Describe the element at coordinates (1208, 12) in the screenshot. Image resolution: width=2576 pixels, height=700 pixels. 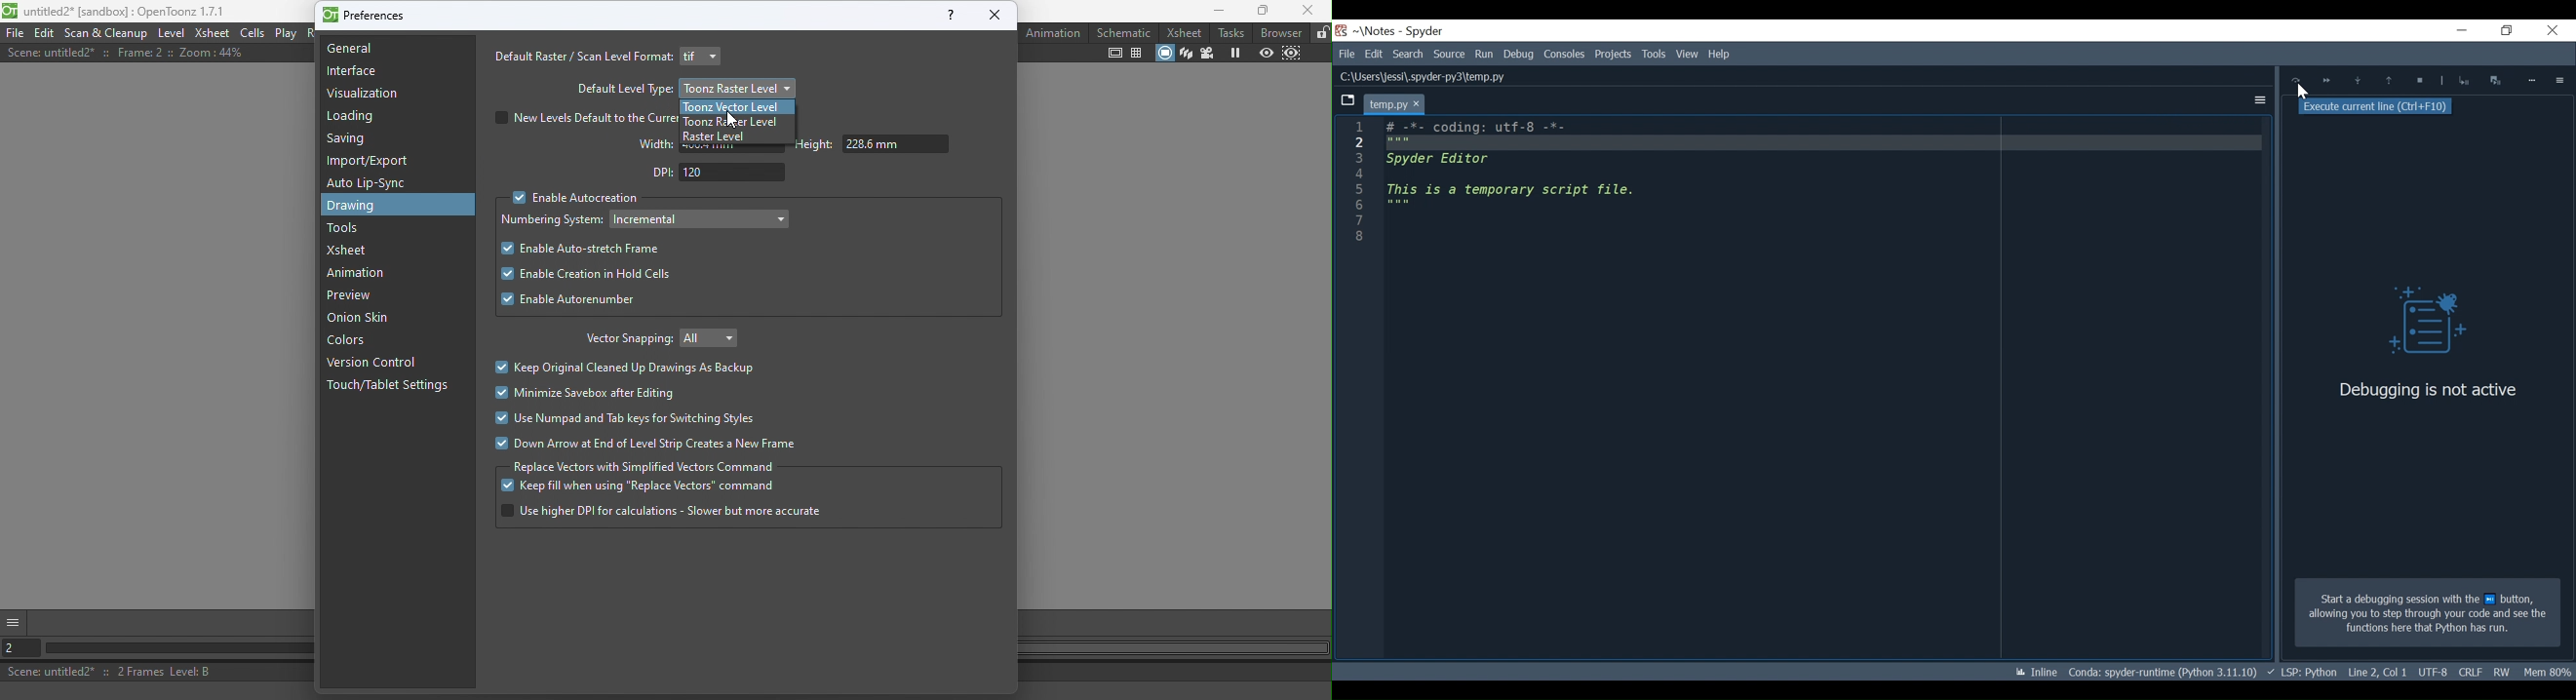
I see `Minimize` at that location.